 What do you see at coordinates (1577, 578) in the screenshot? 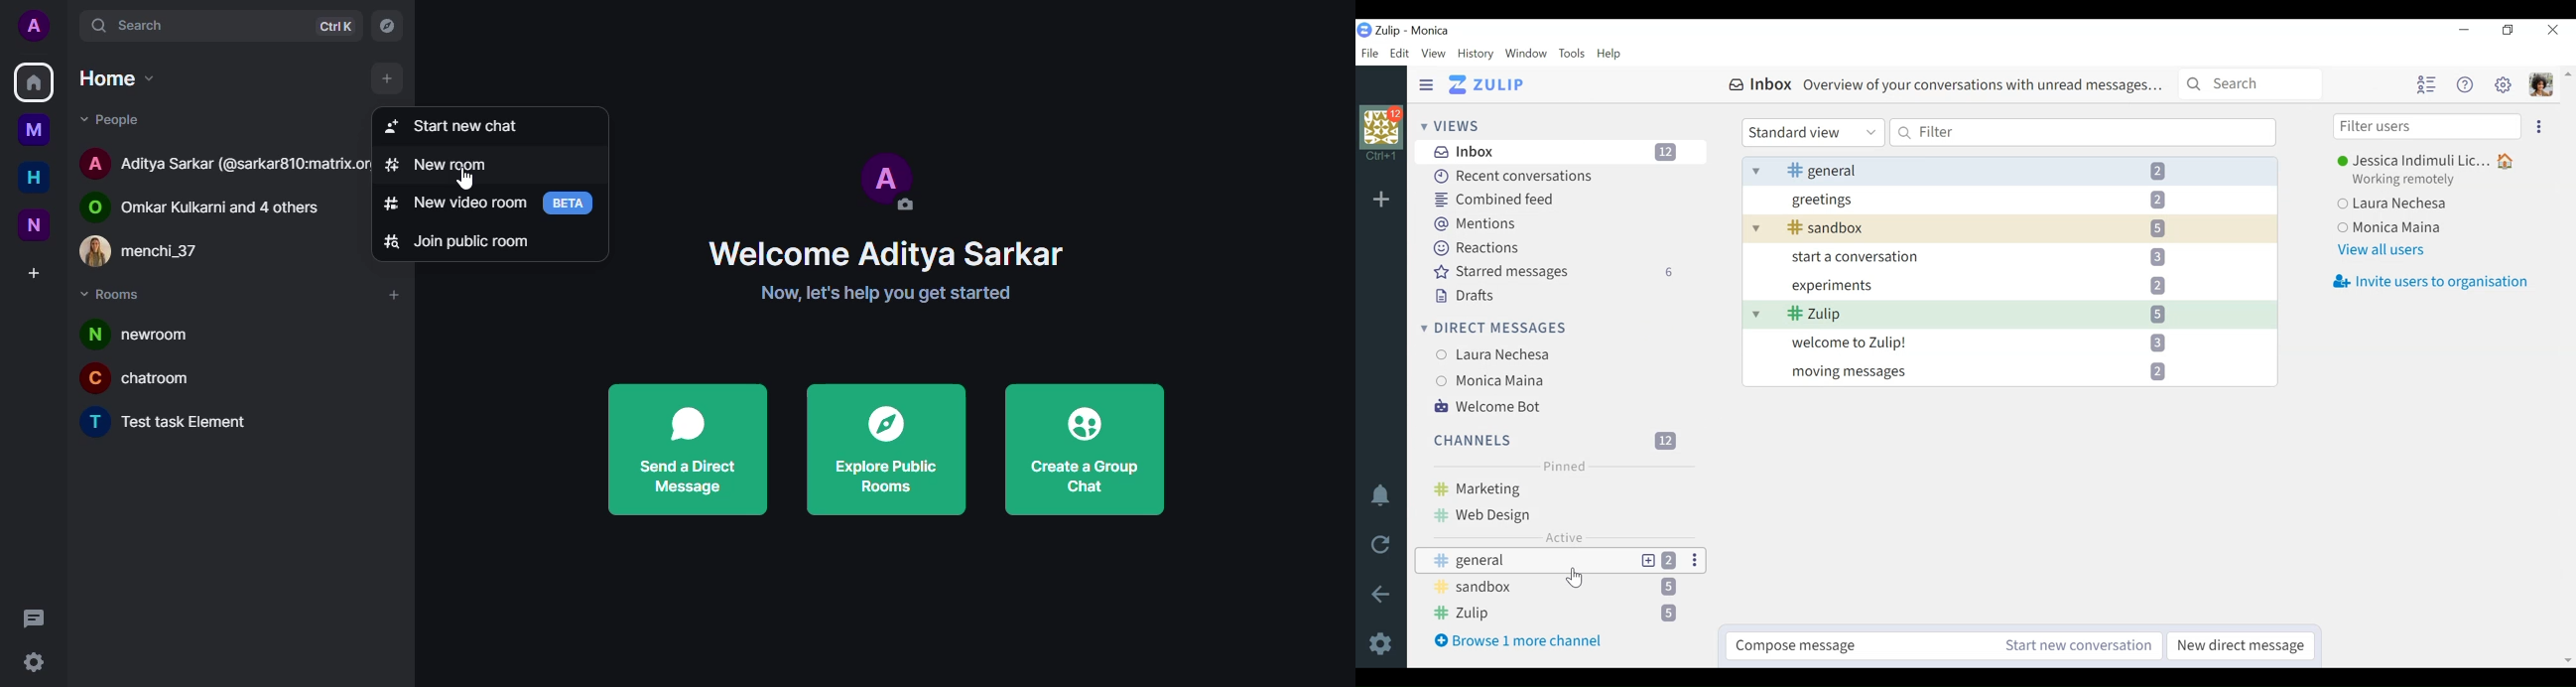
I see `Cursor` at bounding box center [1577, 578].